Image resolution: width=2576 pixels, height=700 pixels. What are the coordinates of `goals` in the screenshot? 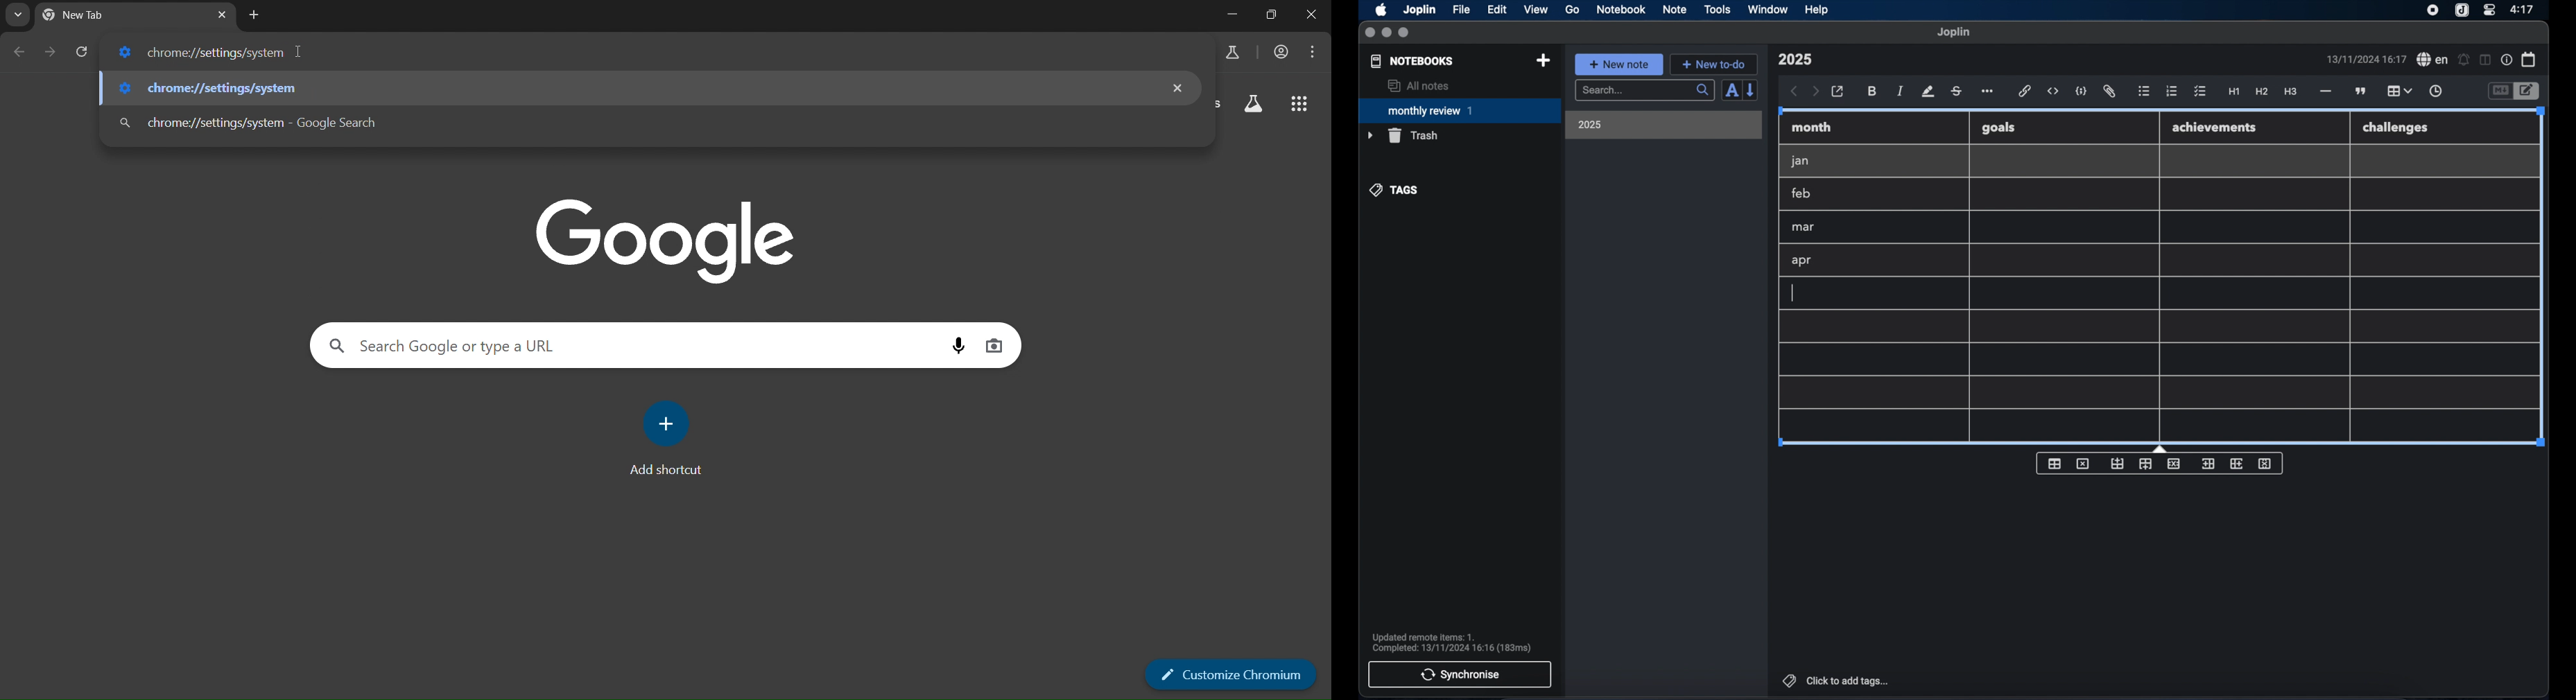 It's located at (1999, 127).